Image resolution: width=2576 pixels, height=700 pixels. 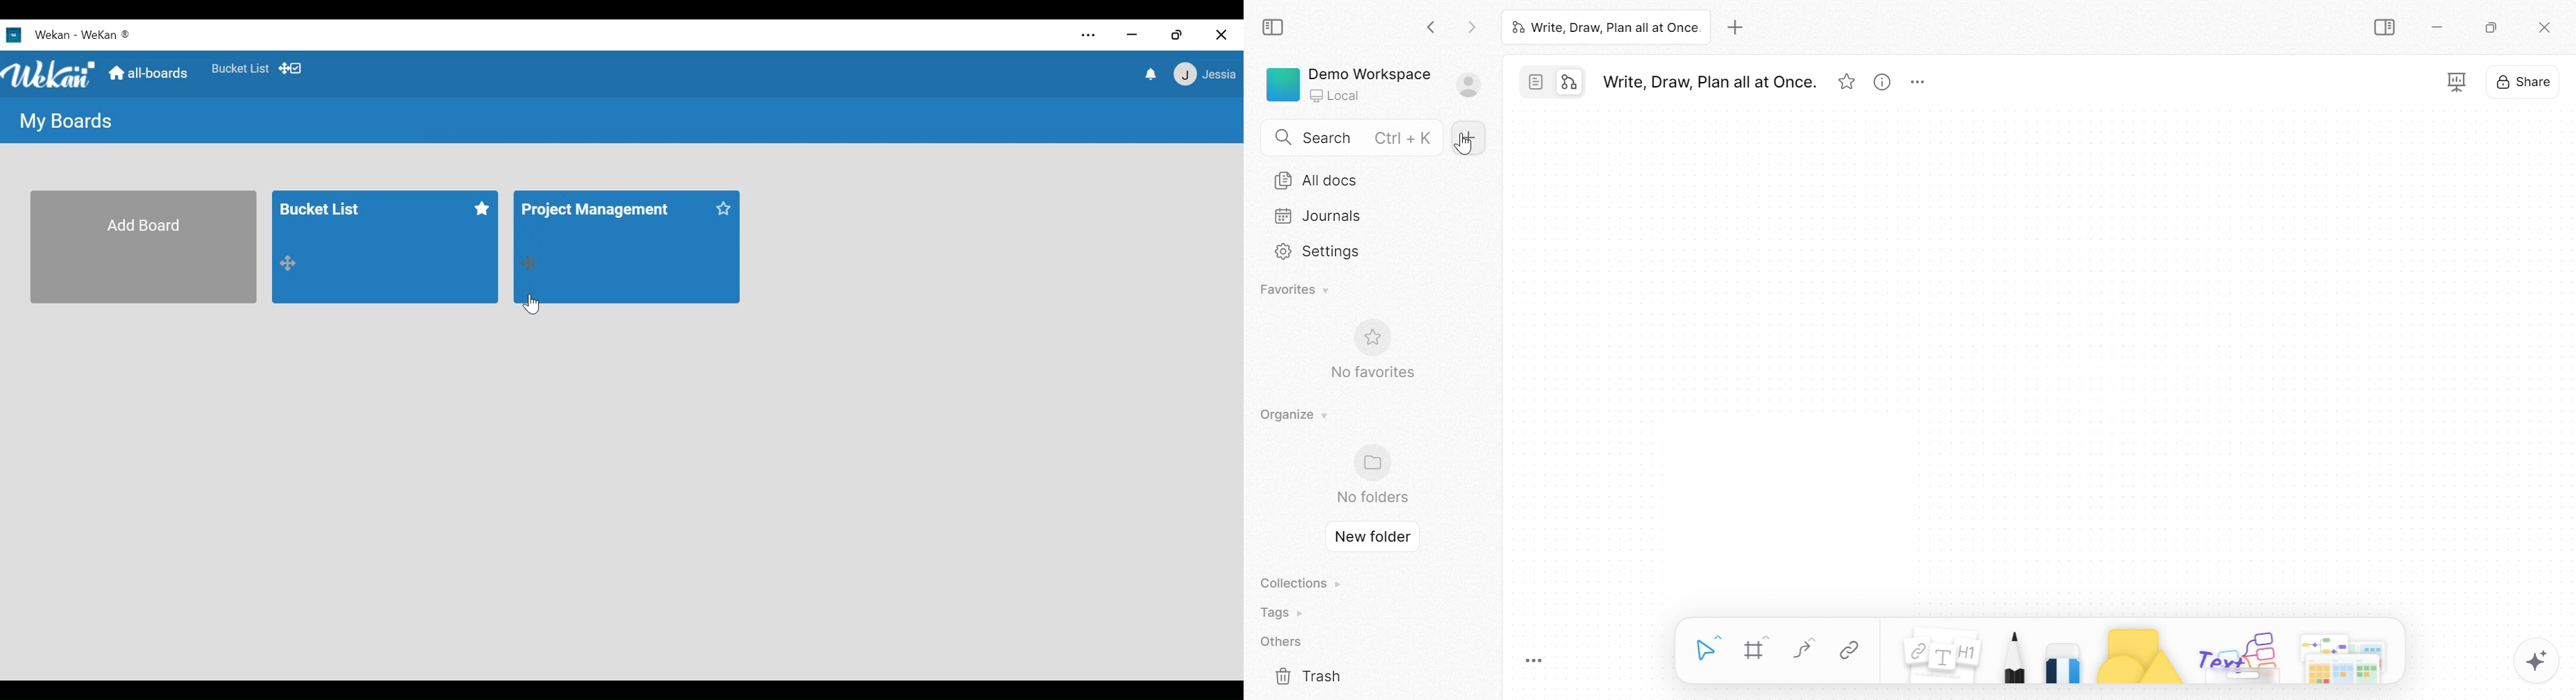 I want to click on More Options, so click(x=1918, y=81).